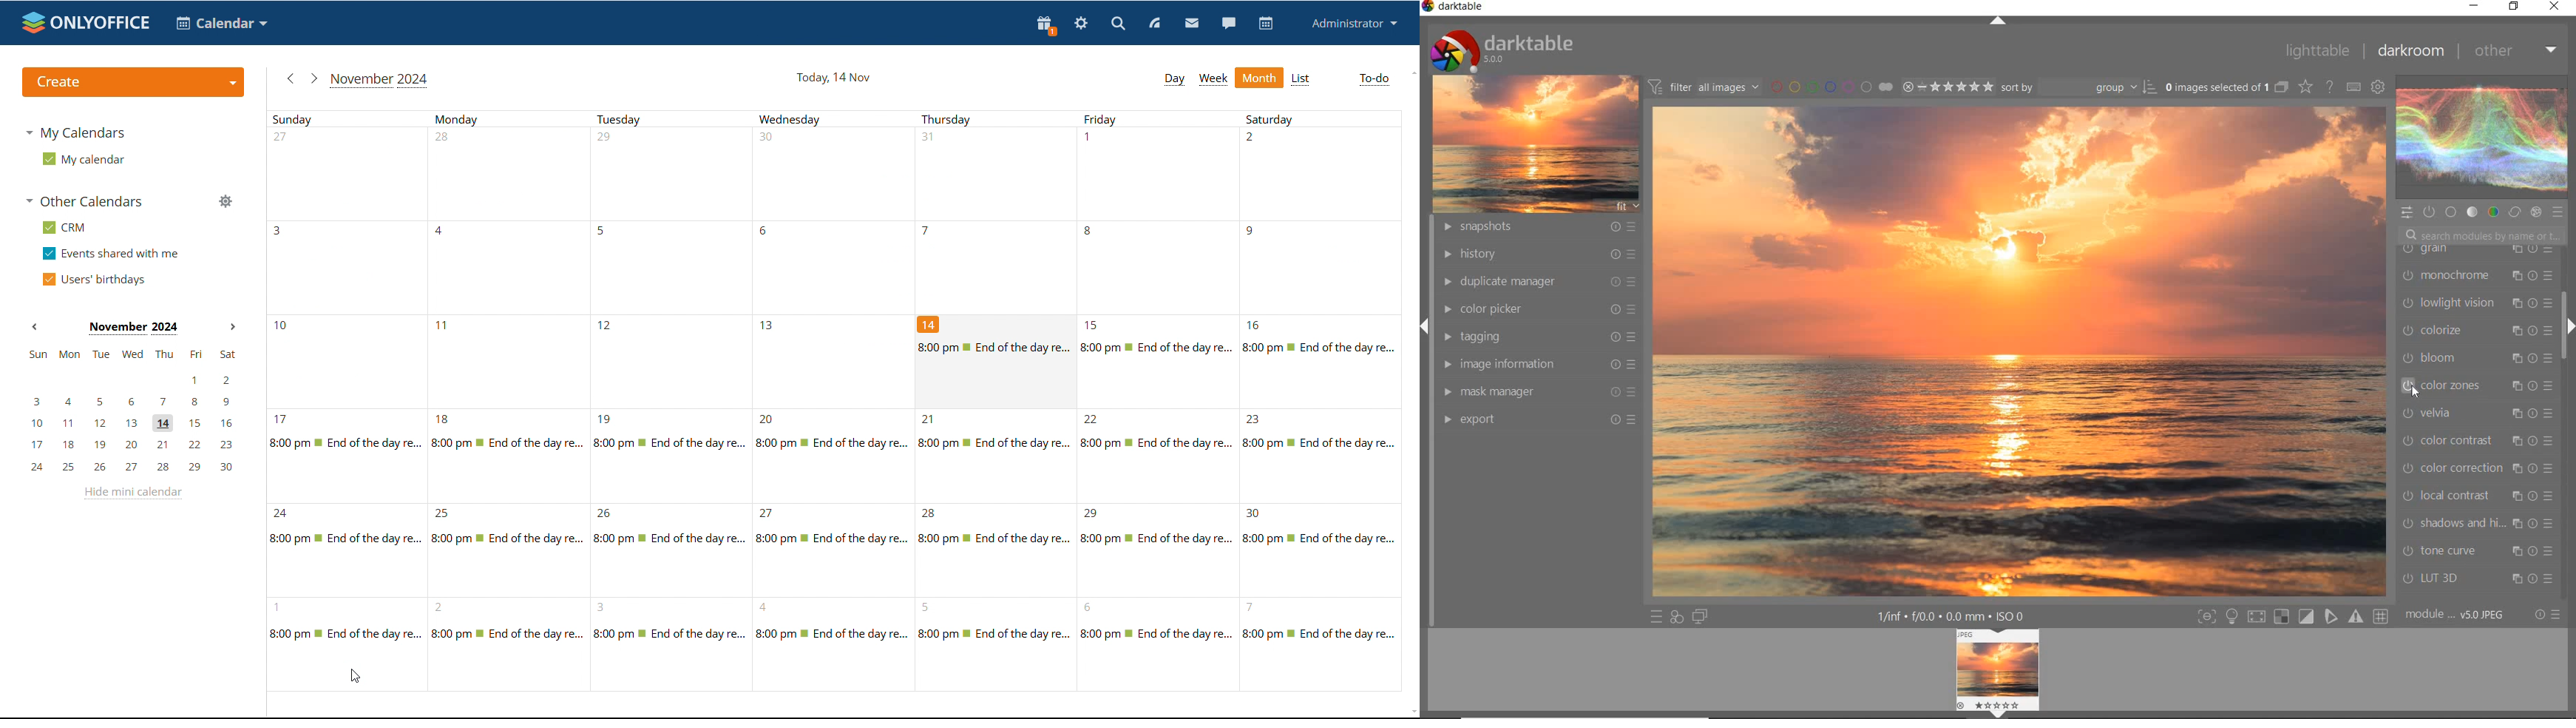 The image size is (2576, 728). What do you see at coordinates (2568, 328) in the screenshot?
I see `EXPAND/COLLAPSE` at bounding box center [2568, 328].